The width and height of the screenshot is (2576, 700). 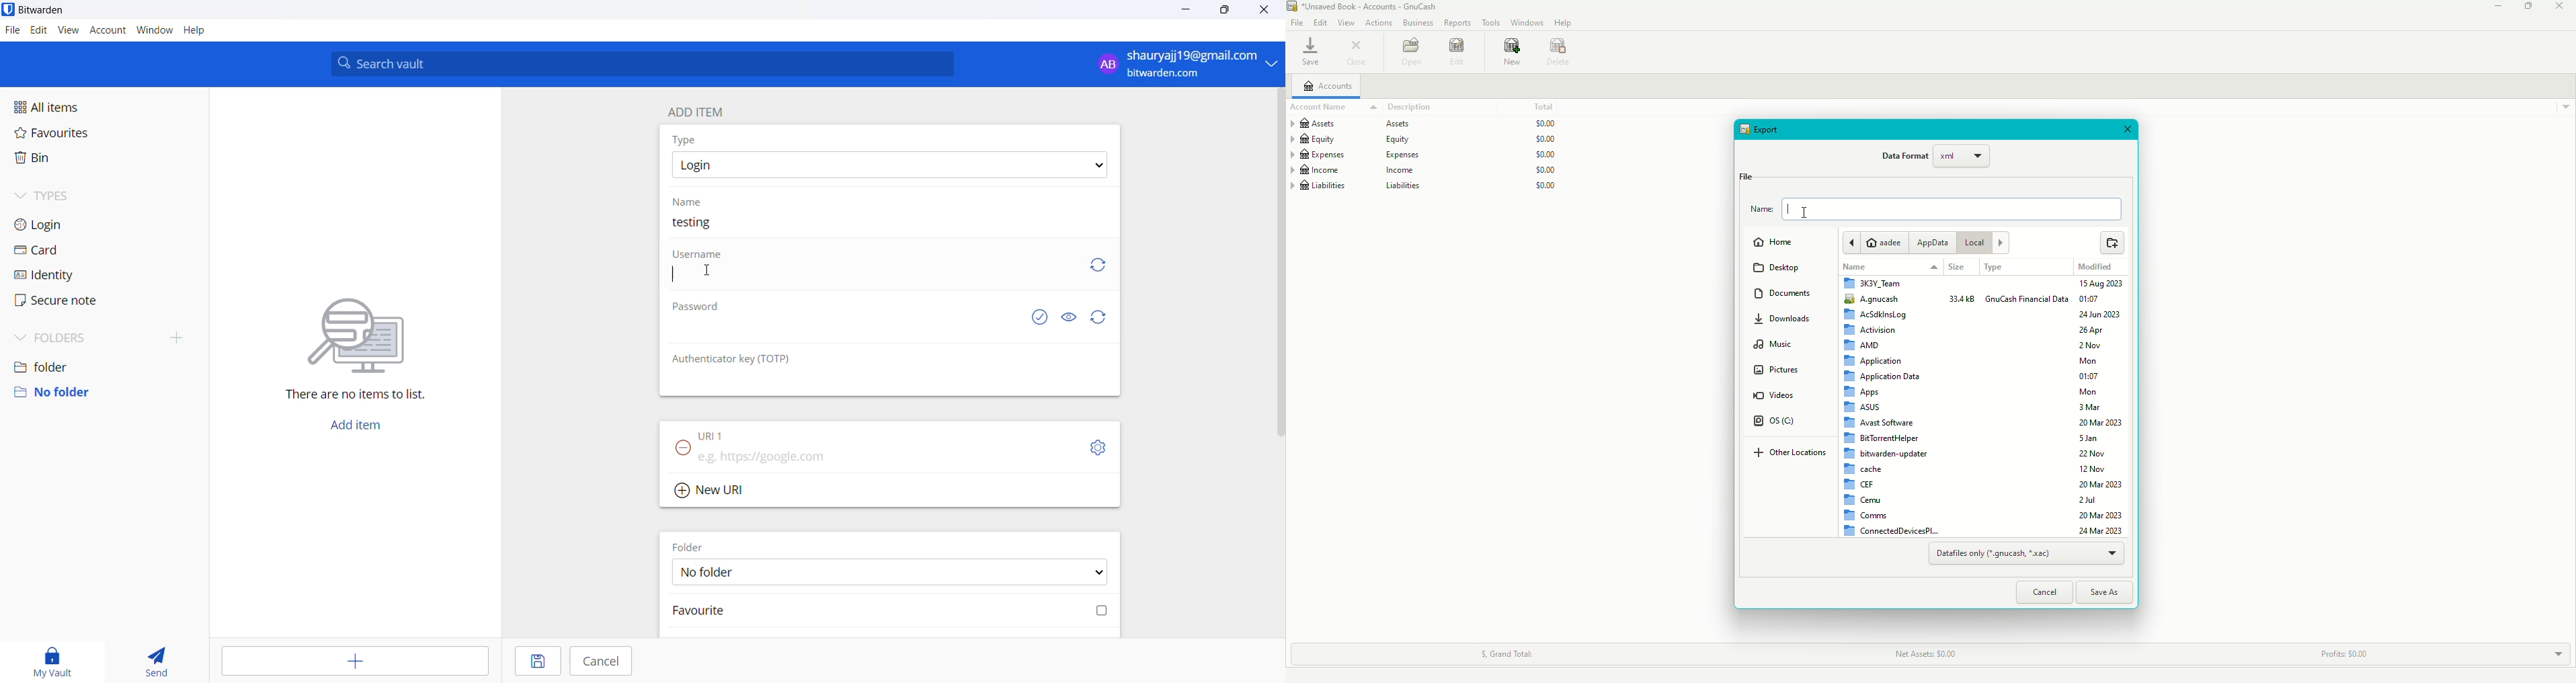 What do you see at coordinates (2108, 591) in the screenshot?
I see `Save As` at bounding box center [2108, 591].